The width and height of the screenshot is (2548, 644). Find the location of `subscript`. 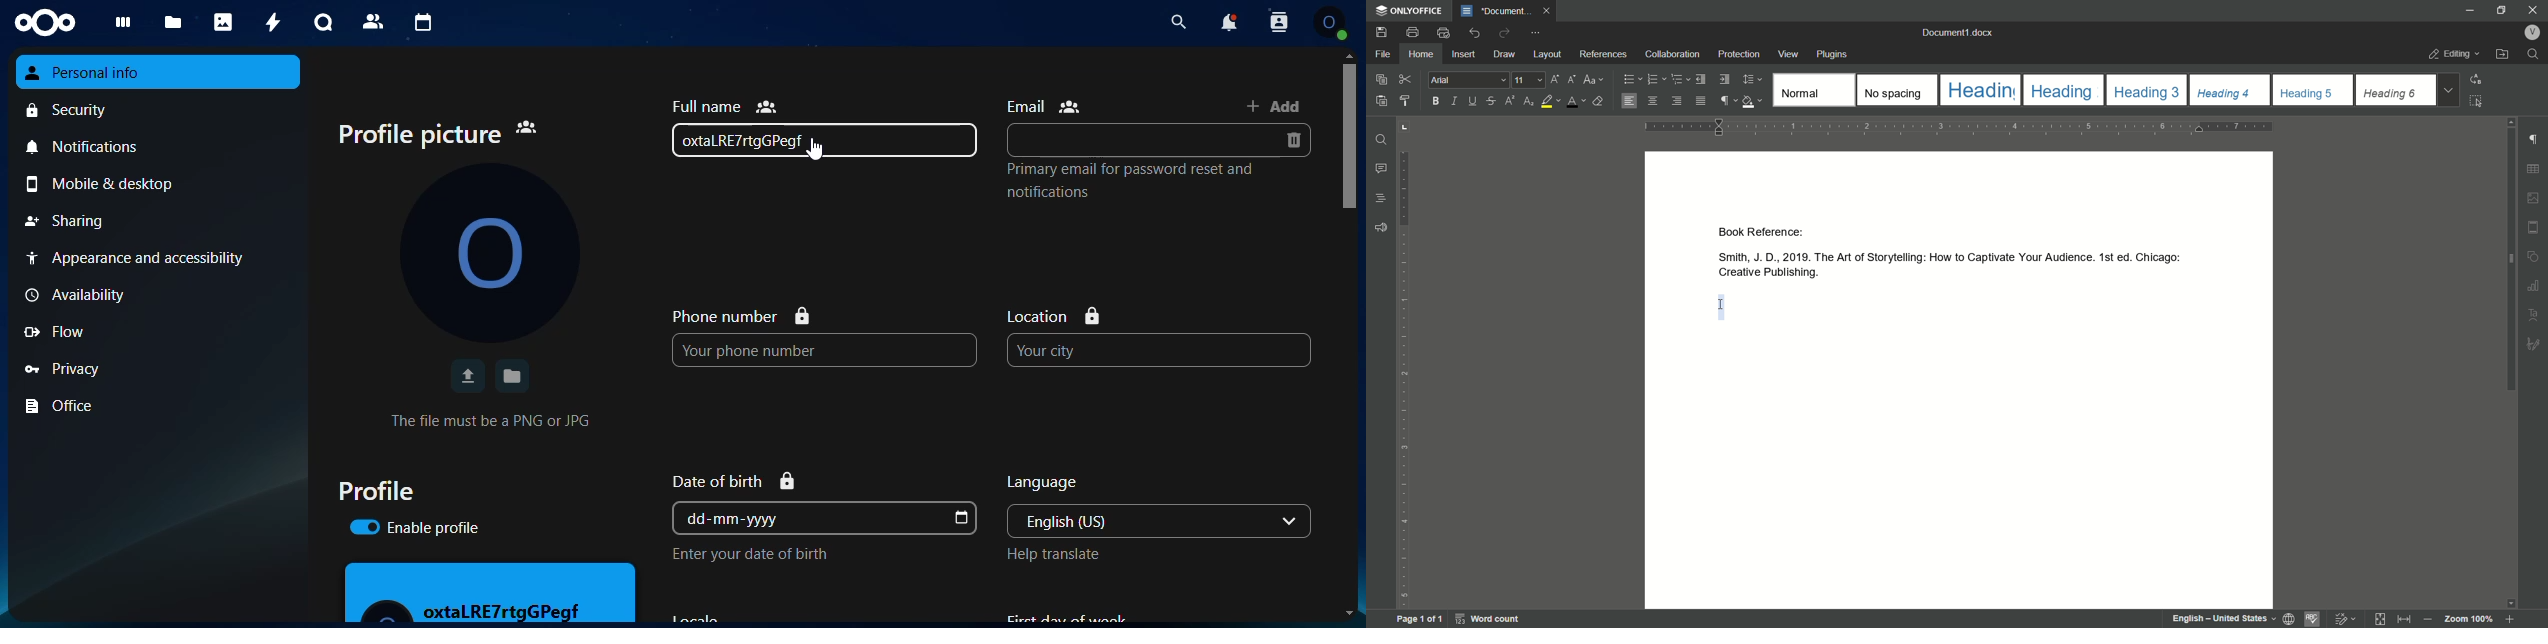

subscript is located at coordinates (1528, 102).